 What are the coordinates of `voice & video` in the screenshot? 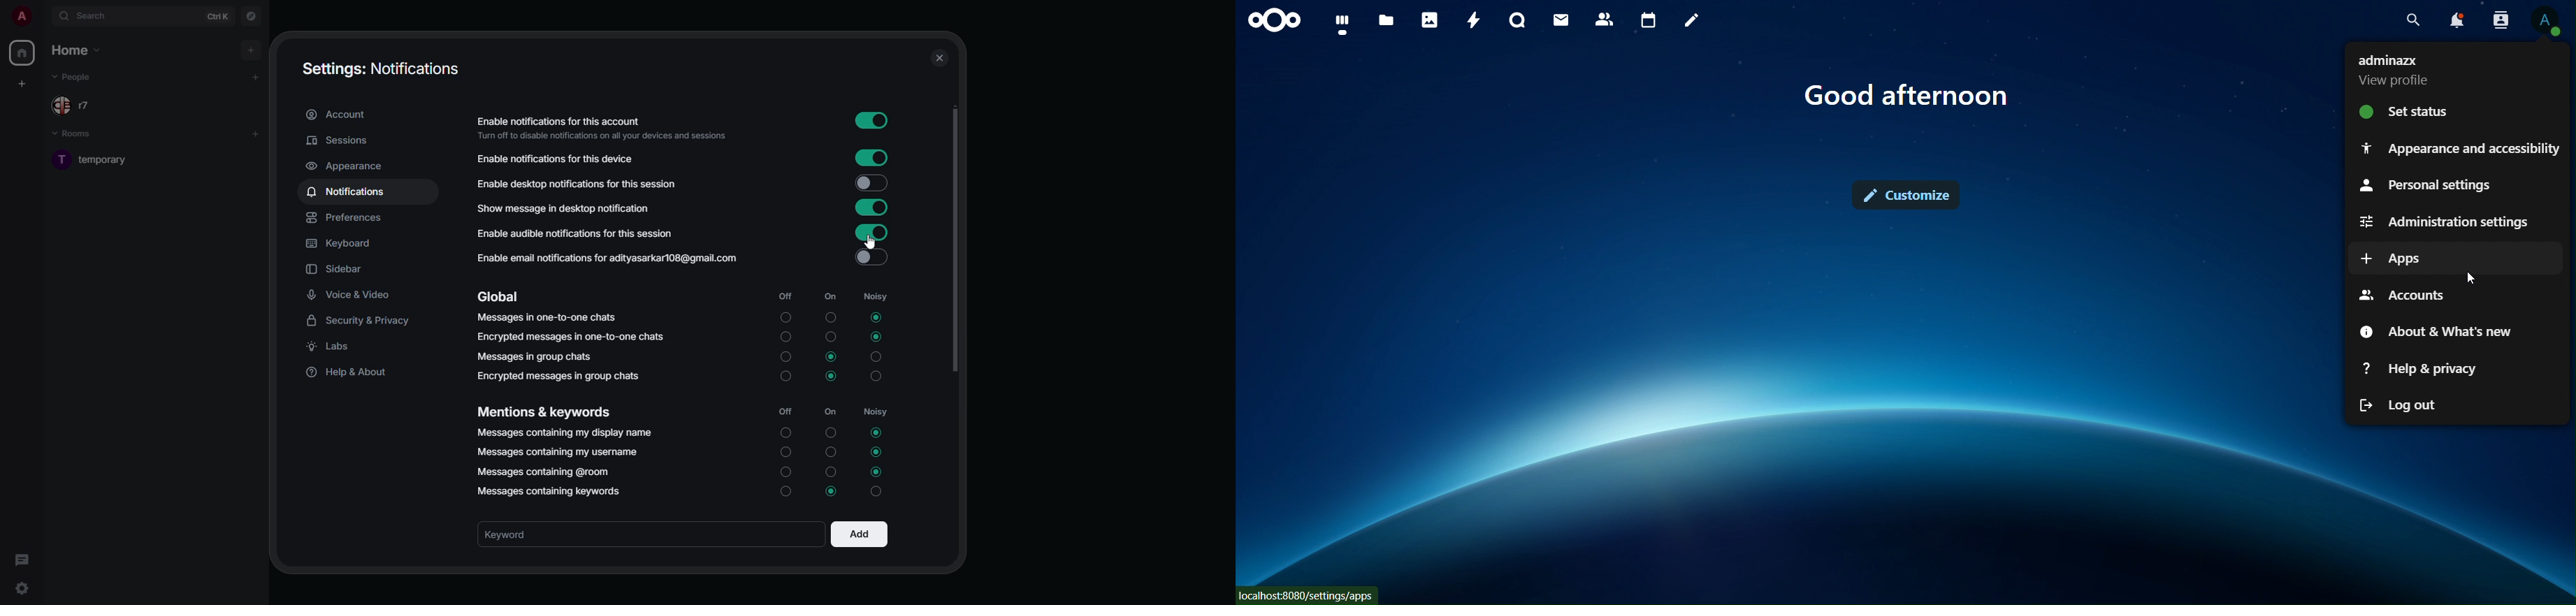 It's located at (355, 295).